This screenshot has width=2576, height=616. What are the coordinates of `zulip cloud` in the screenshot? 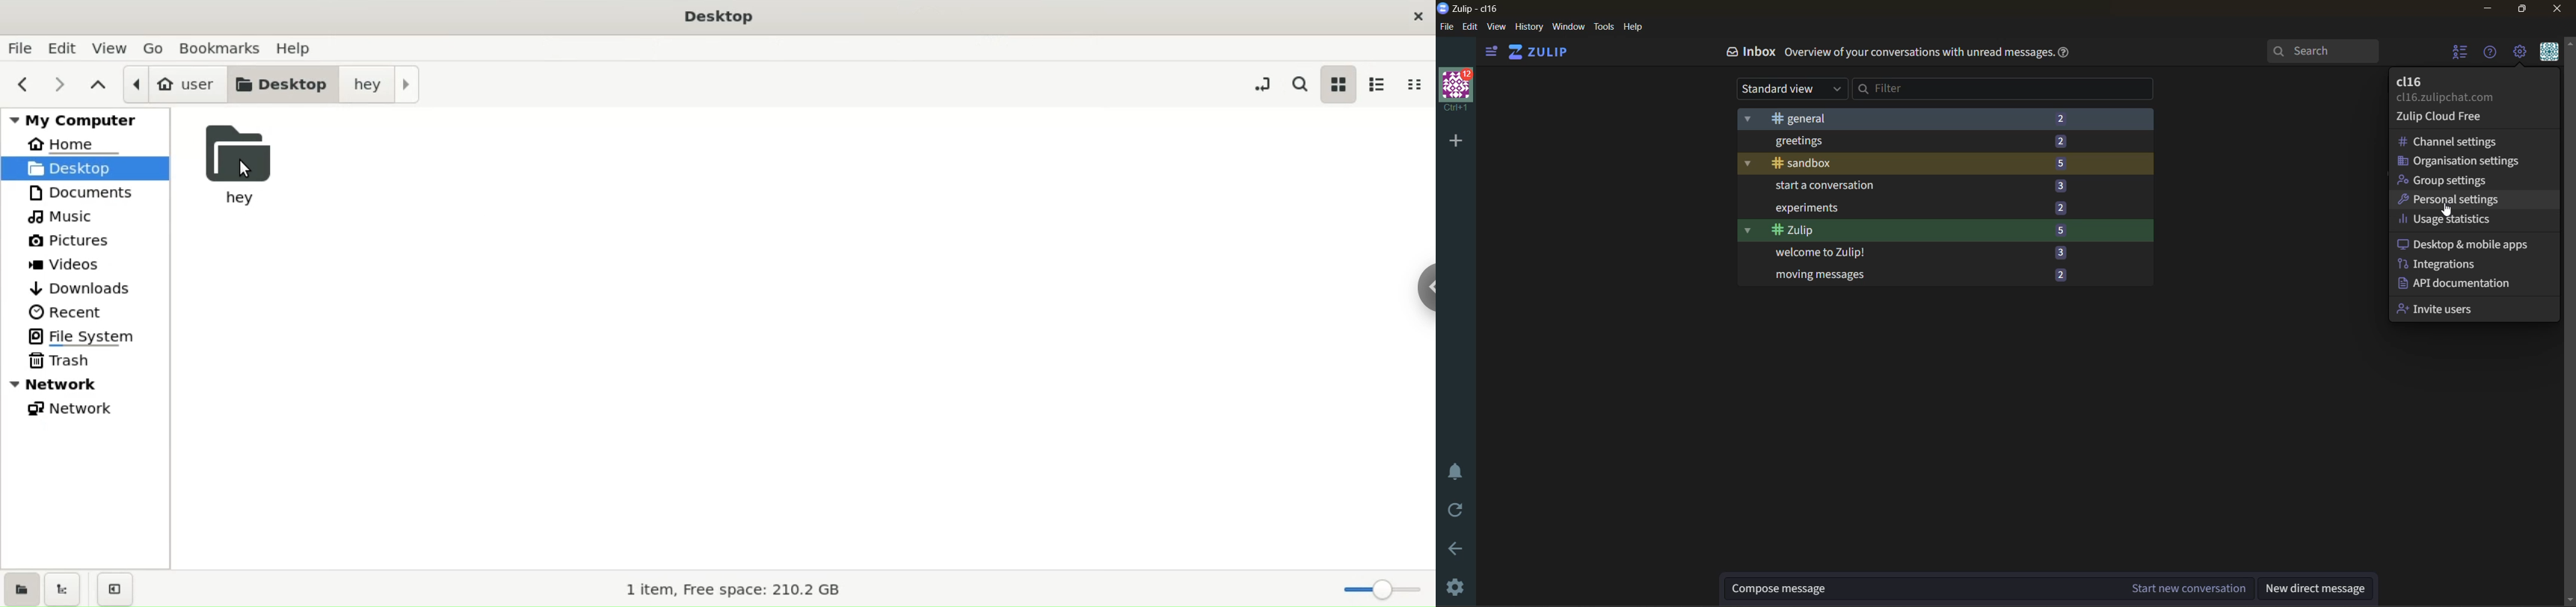 It's located at (2455, 118).